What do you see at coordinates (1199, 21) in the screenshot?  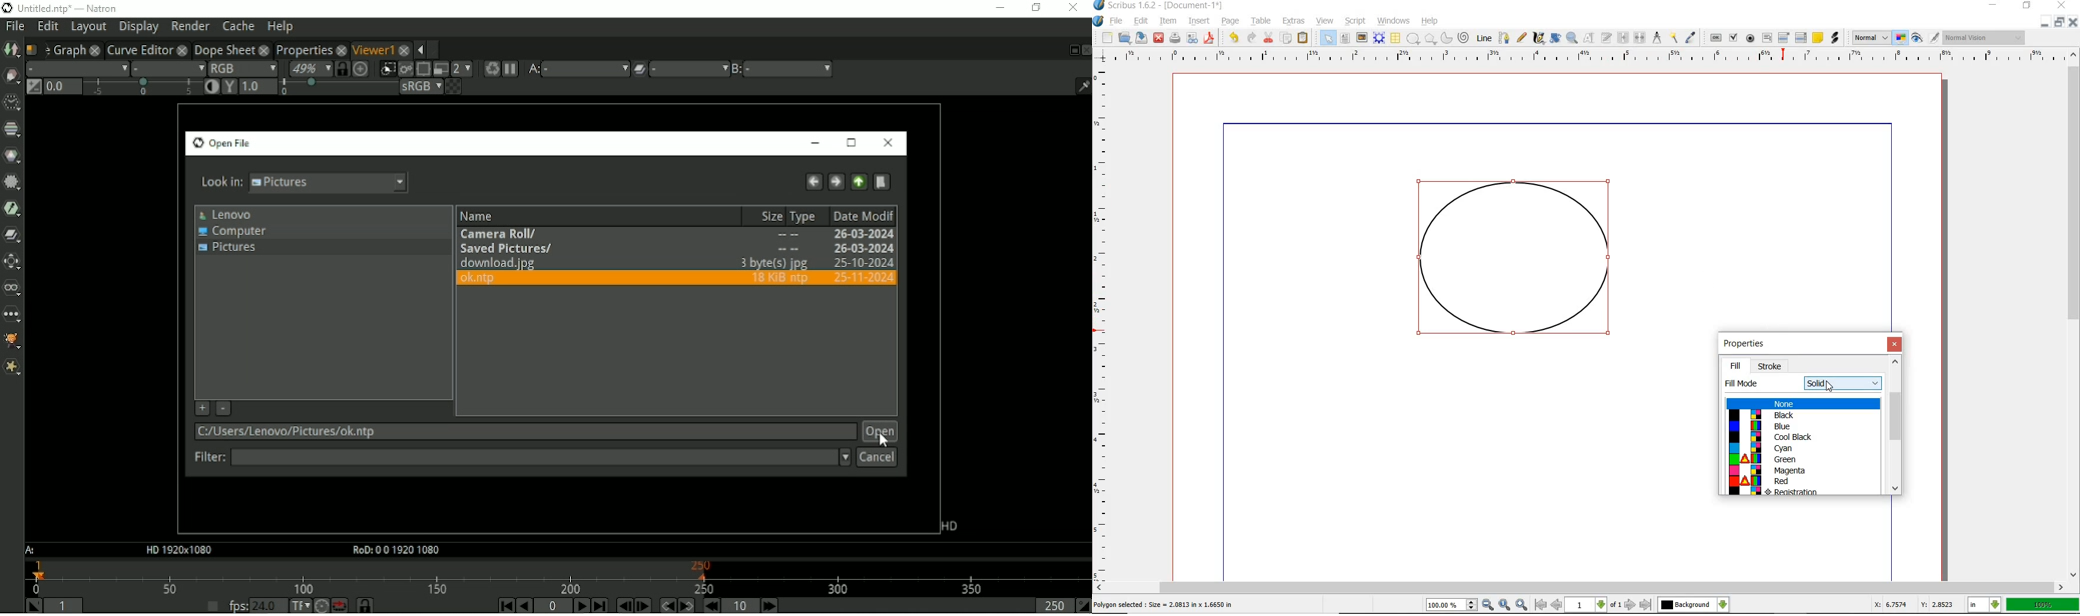 I see `INSERT` at bounding box center [1199, 21].